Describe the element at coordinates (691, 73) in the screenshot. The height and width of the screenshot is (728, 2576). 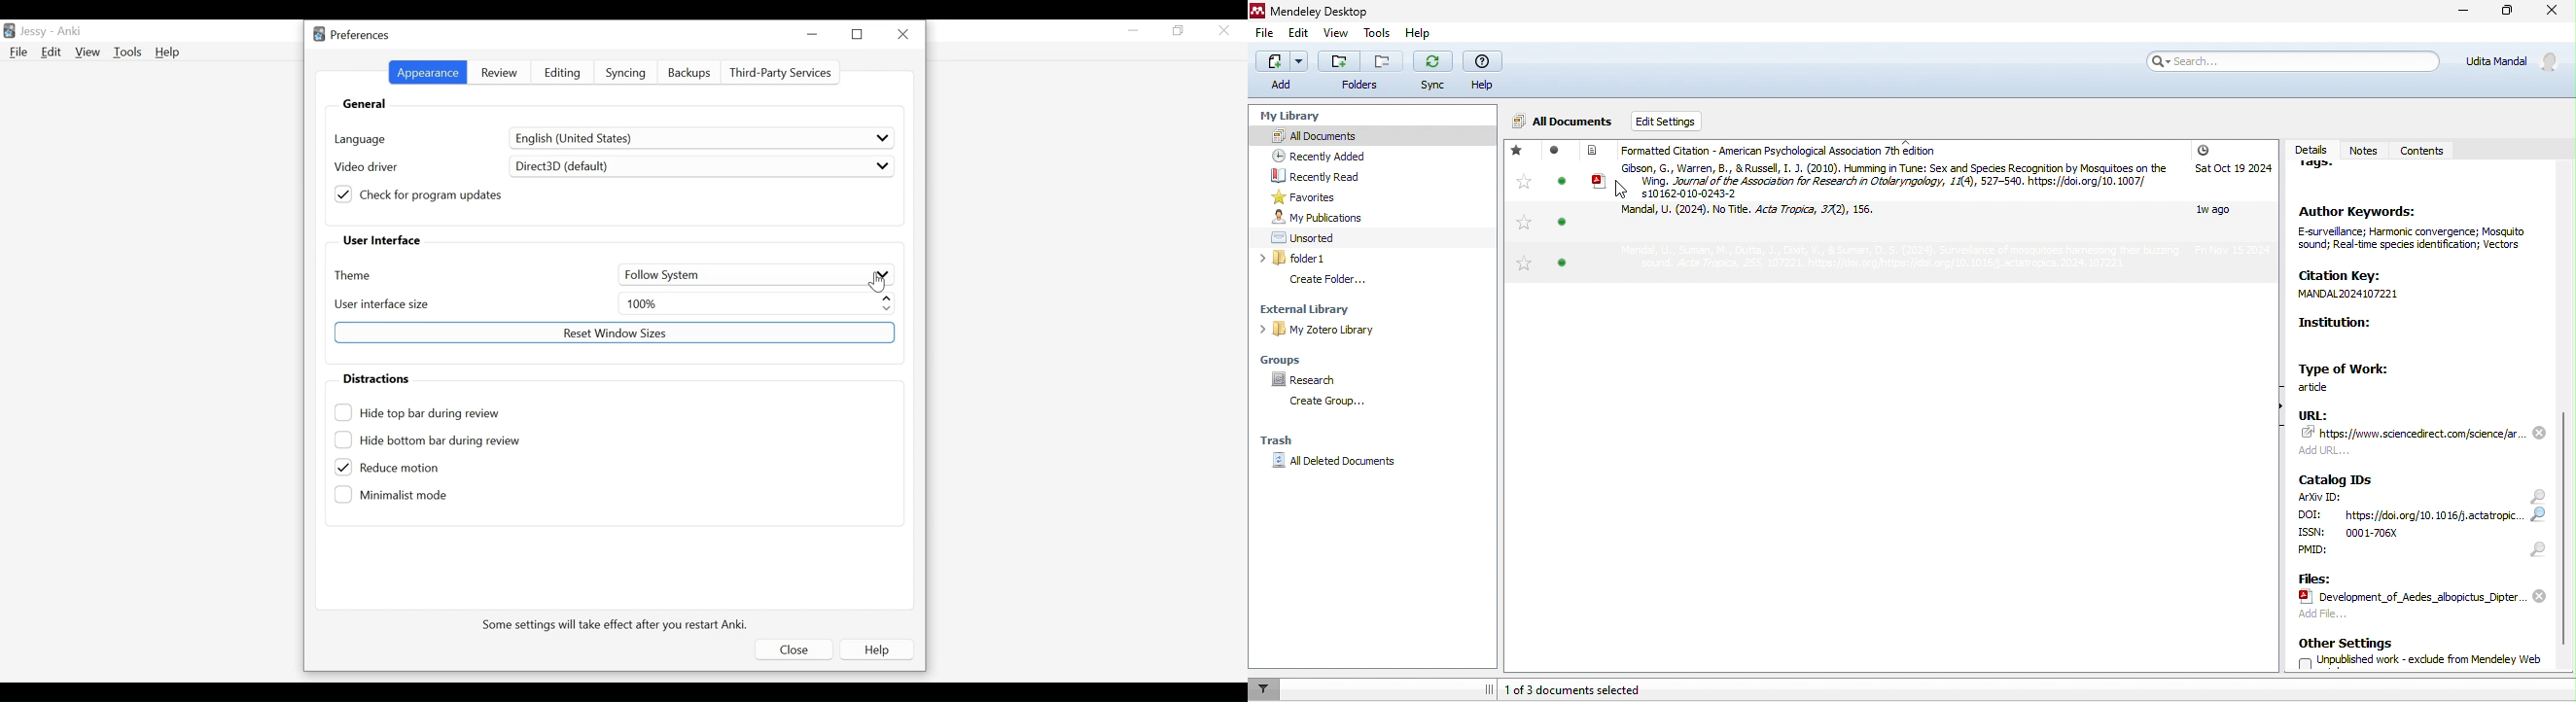
I see `Backups` at that location.